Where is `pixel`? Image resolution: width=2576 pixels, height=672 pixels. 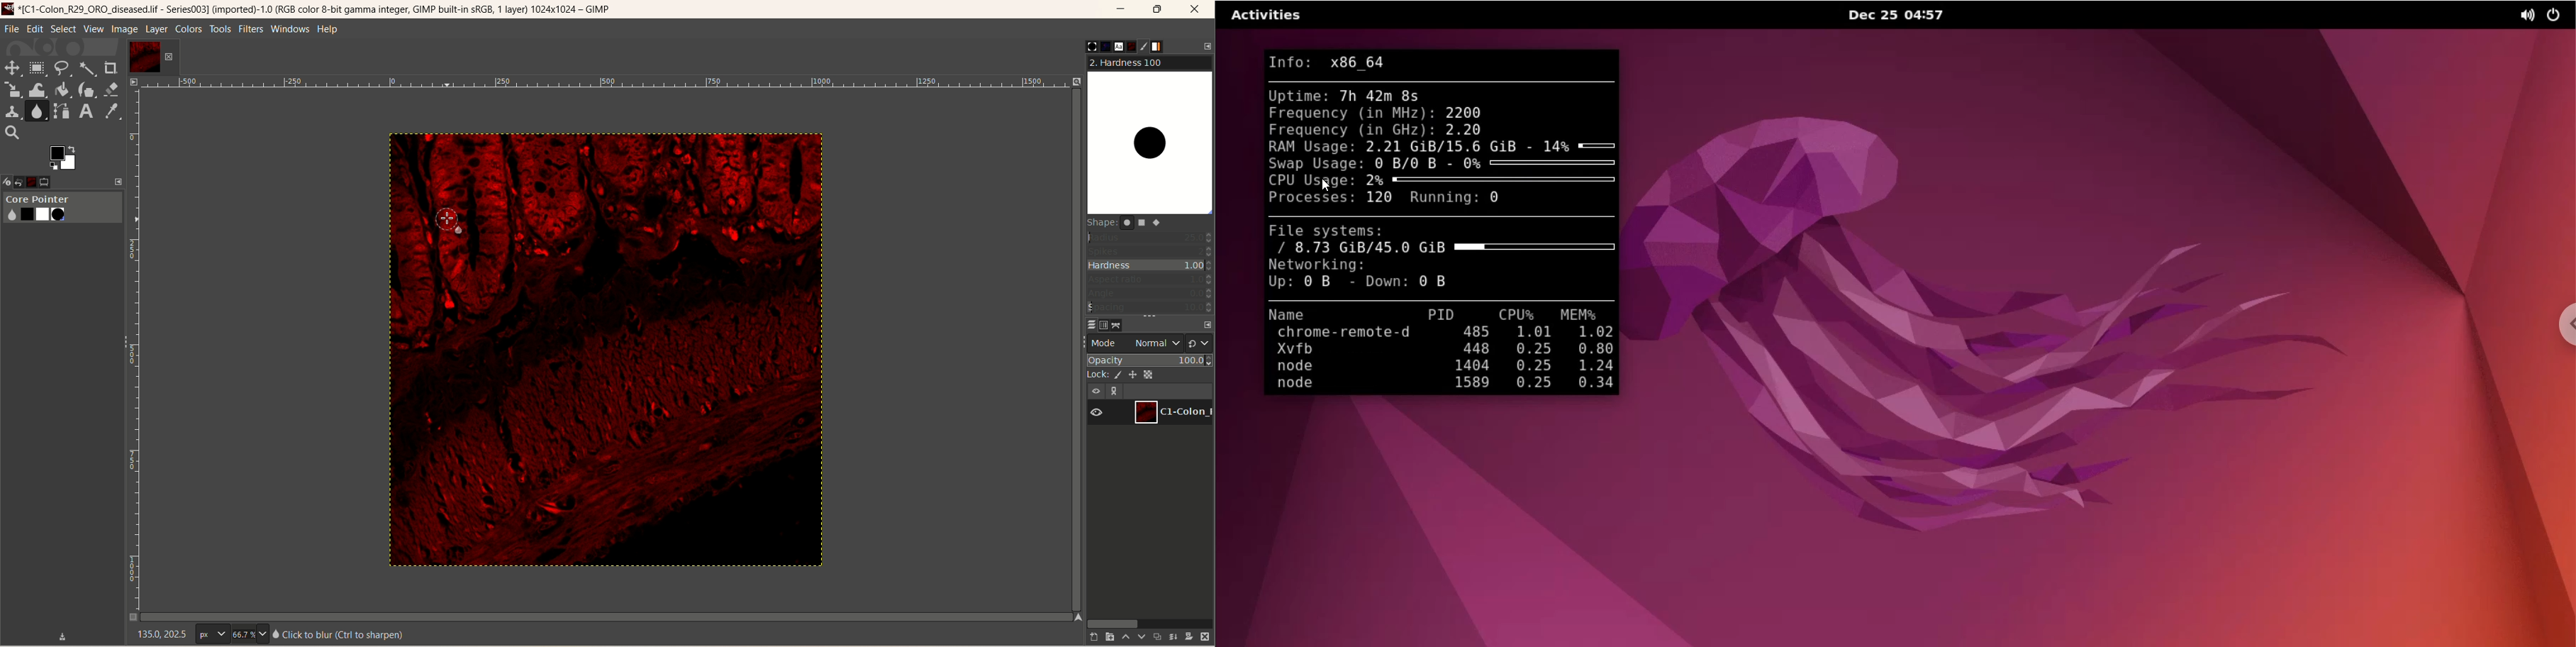
pixel is located at coordinates (212, 635).